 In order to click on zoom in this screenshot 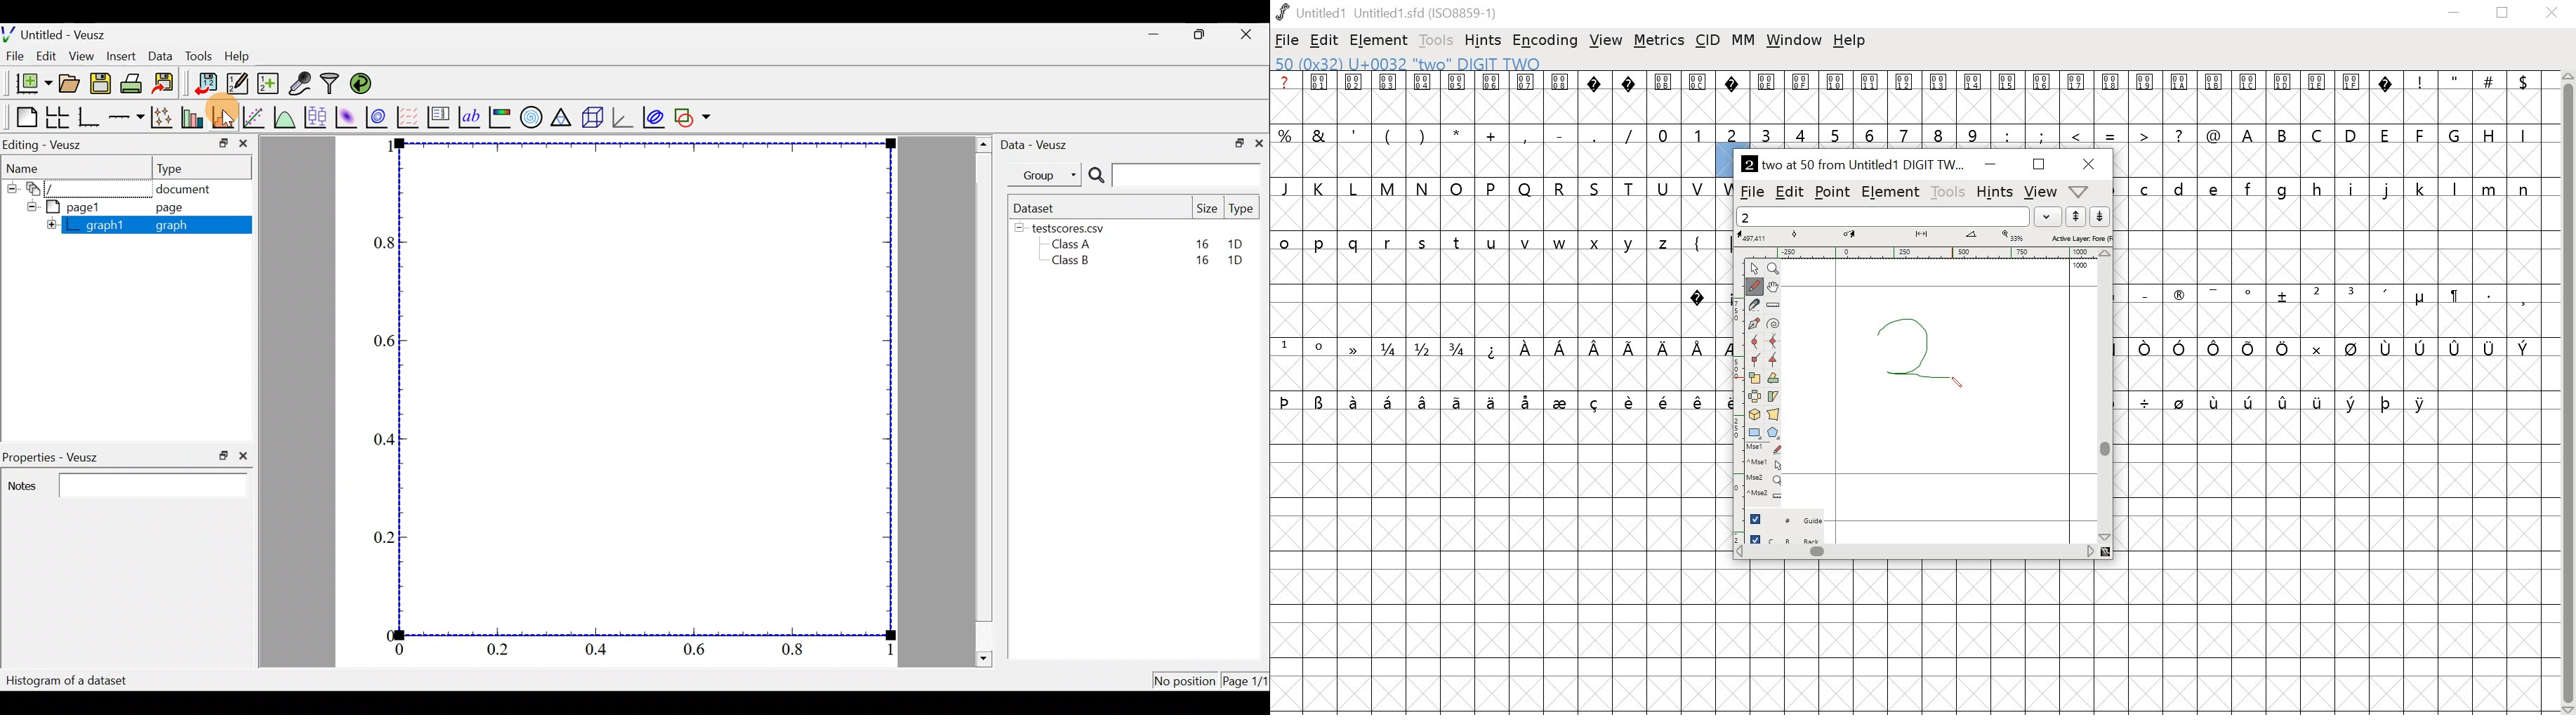, I will do `click(1776, 269)`.